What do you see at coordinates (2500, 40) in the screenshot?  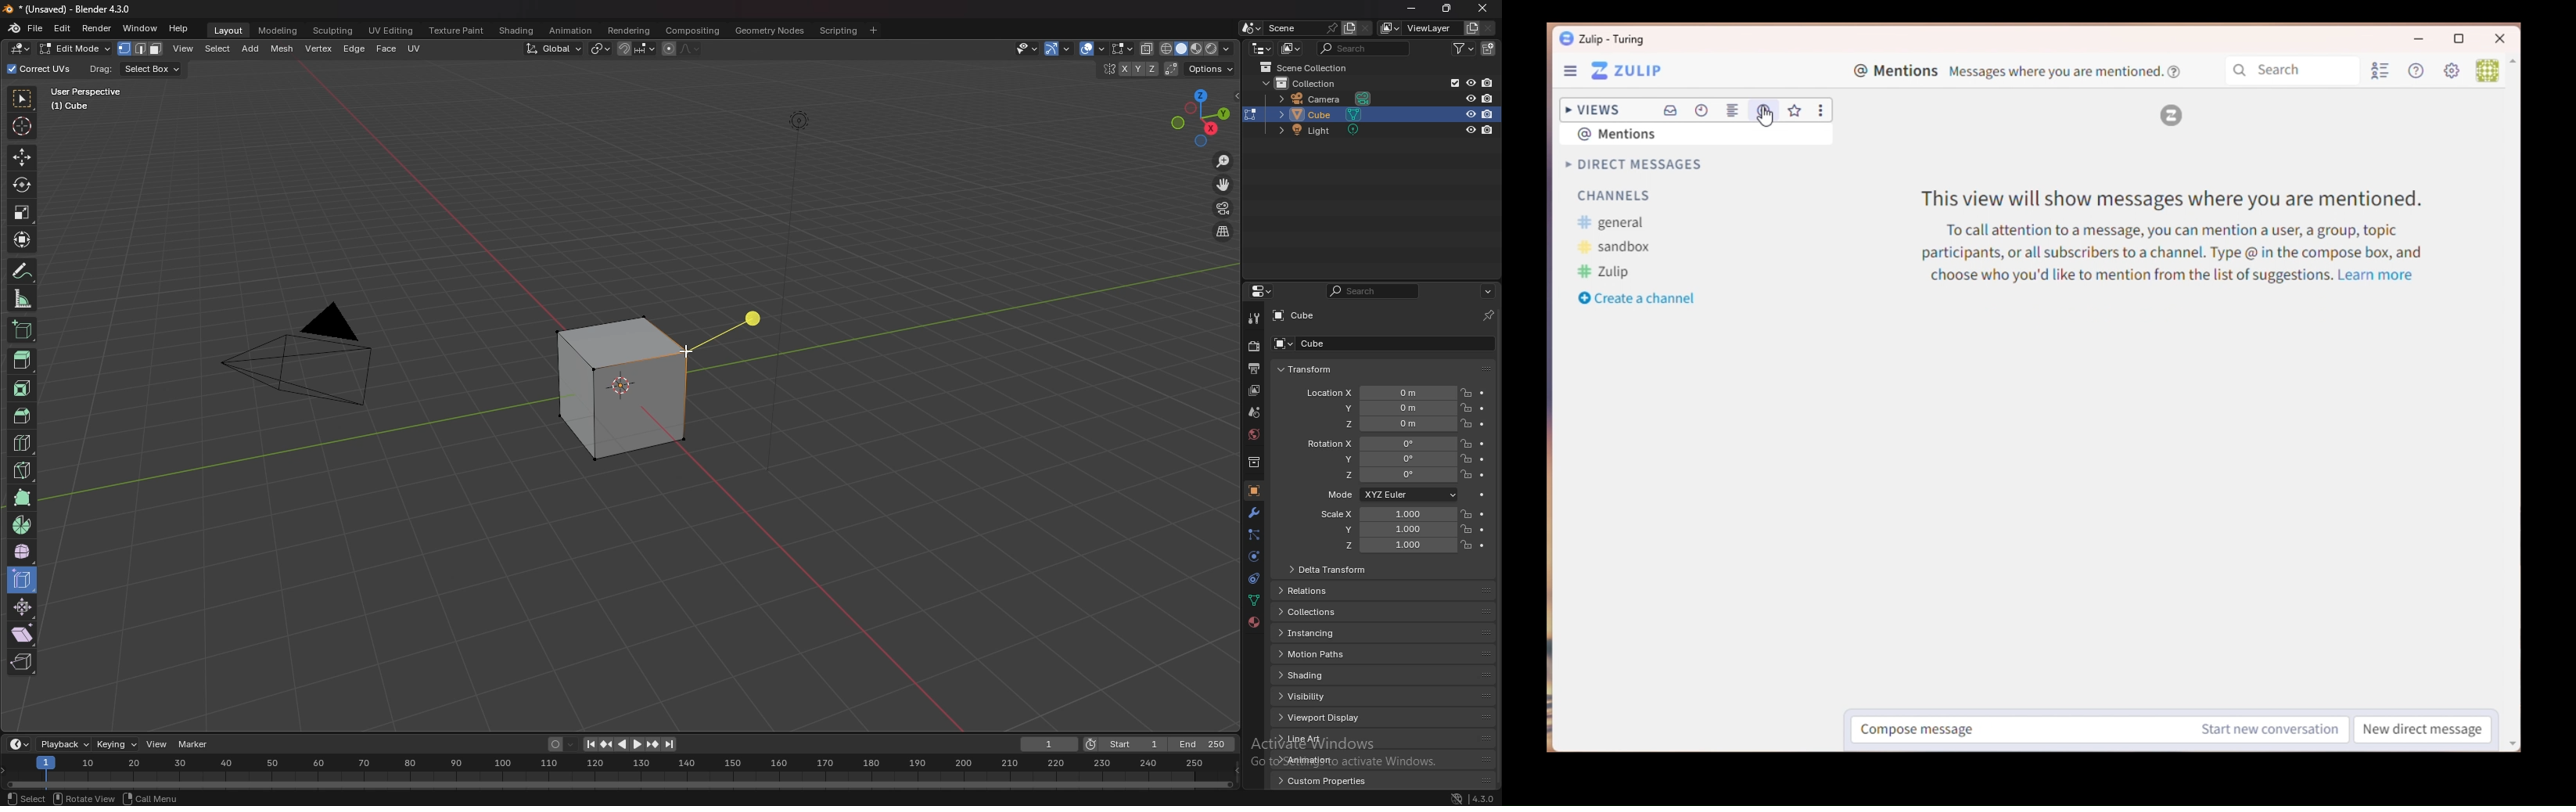 I see `Close` at bounding box center [2500, 40].